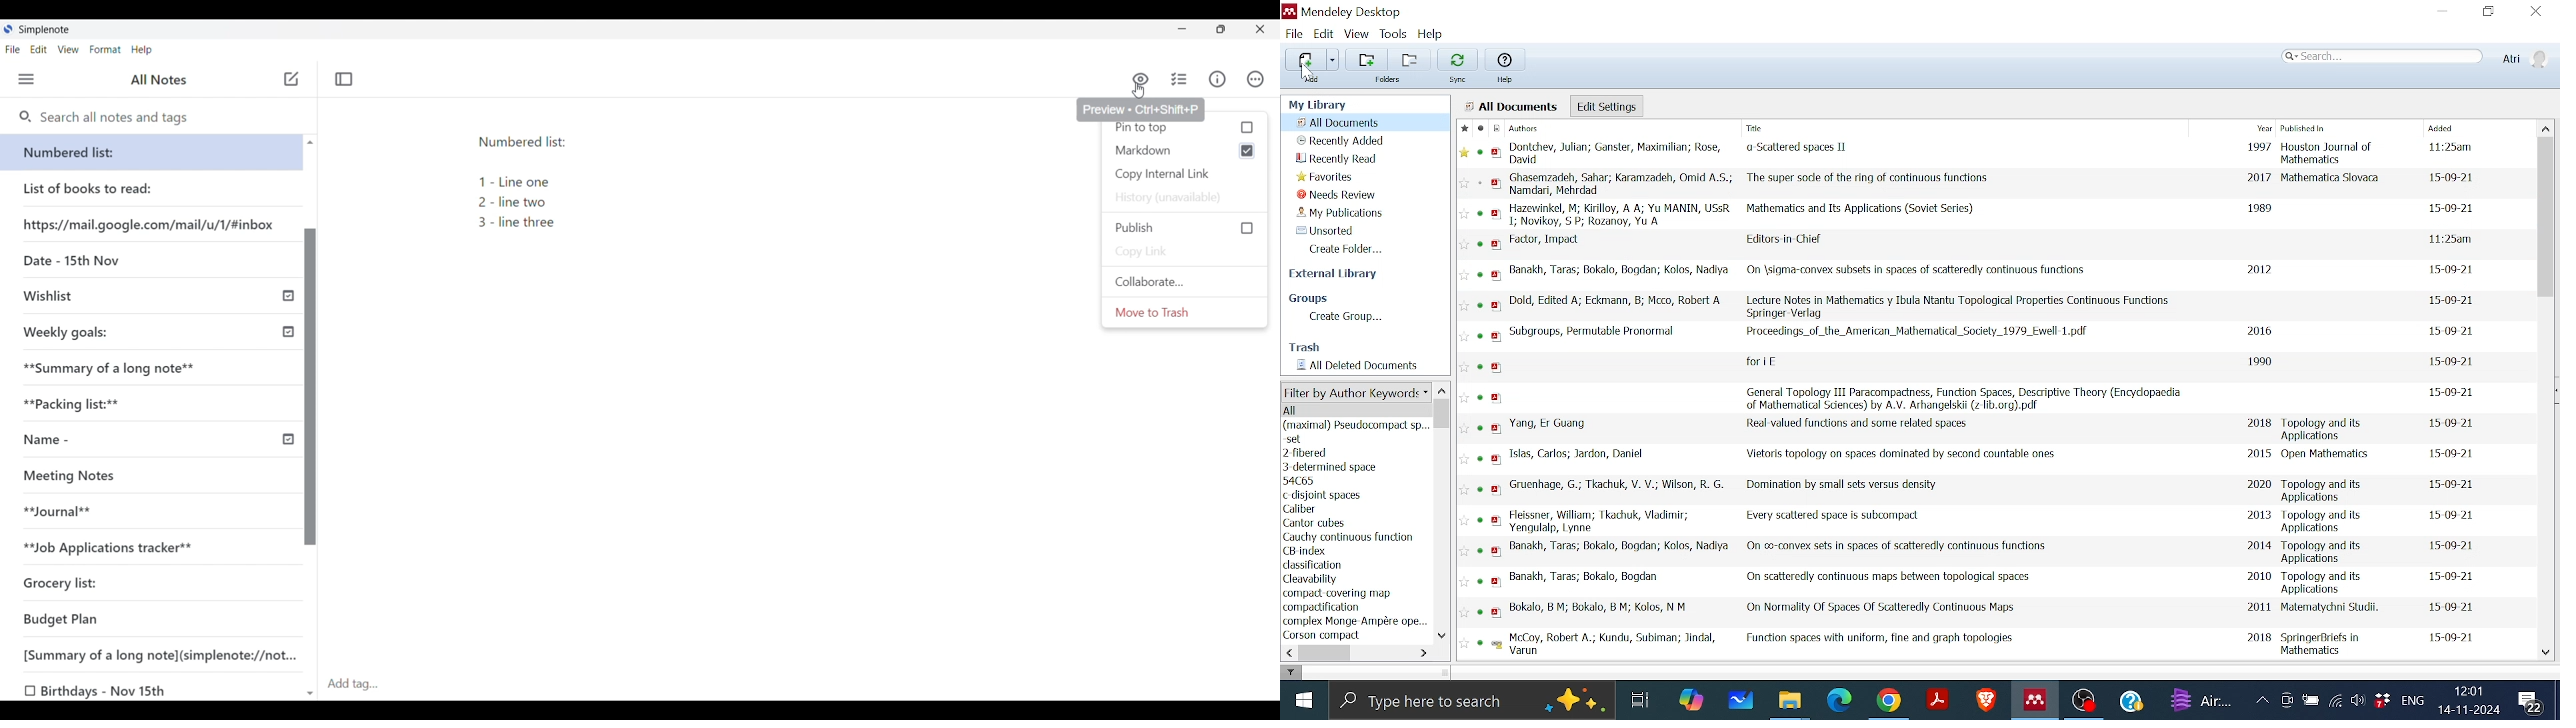 Image resolution: width=2576 pixels, height=728 pixels. I want to click on pdf, so click(1500, 153).